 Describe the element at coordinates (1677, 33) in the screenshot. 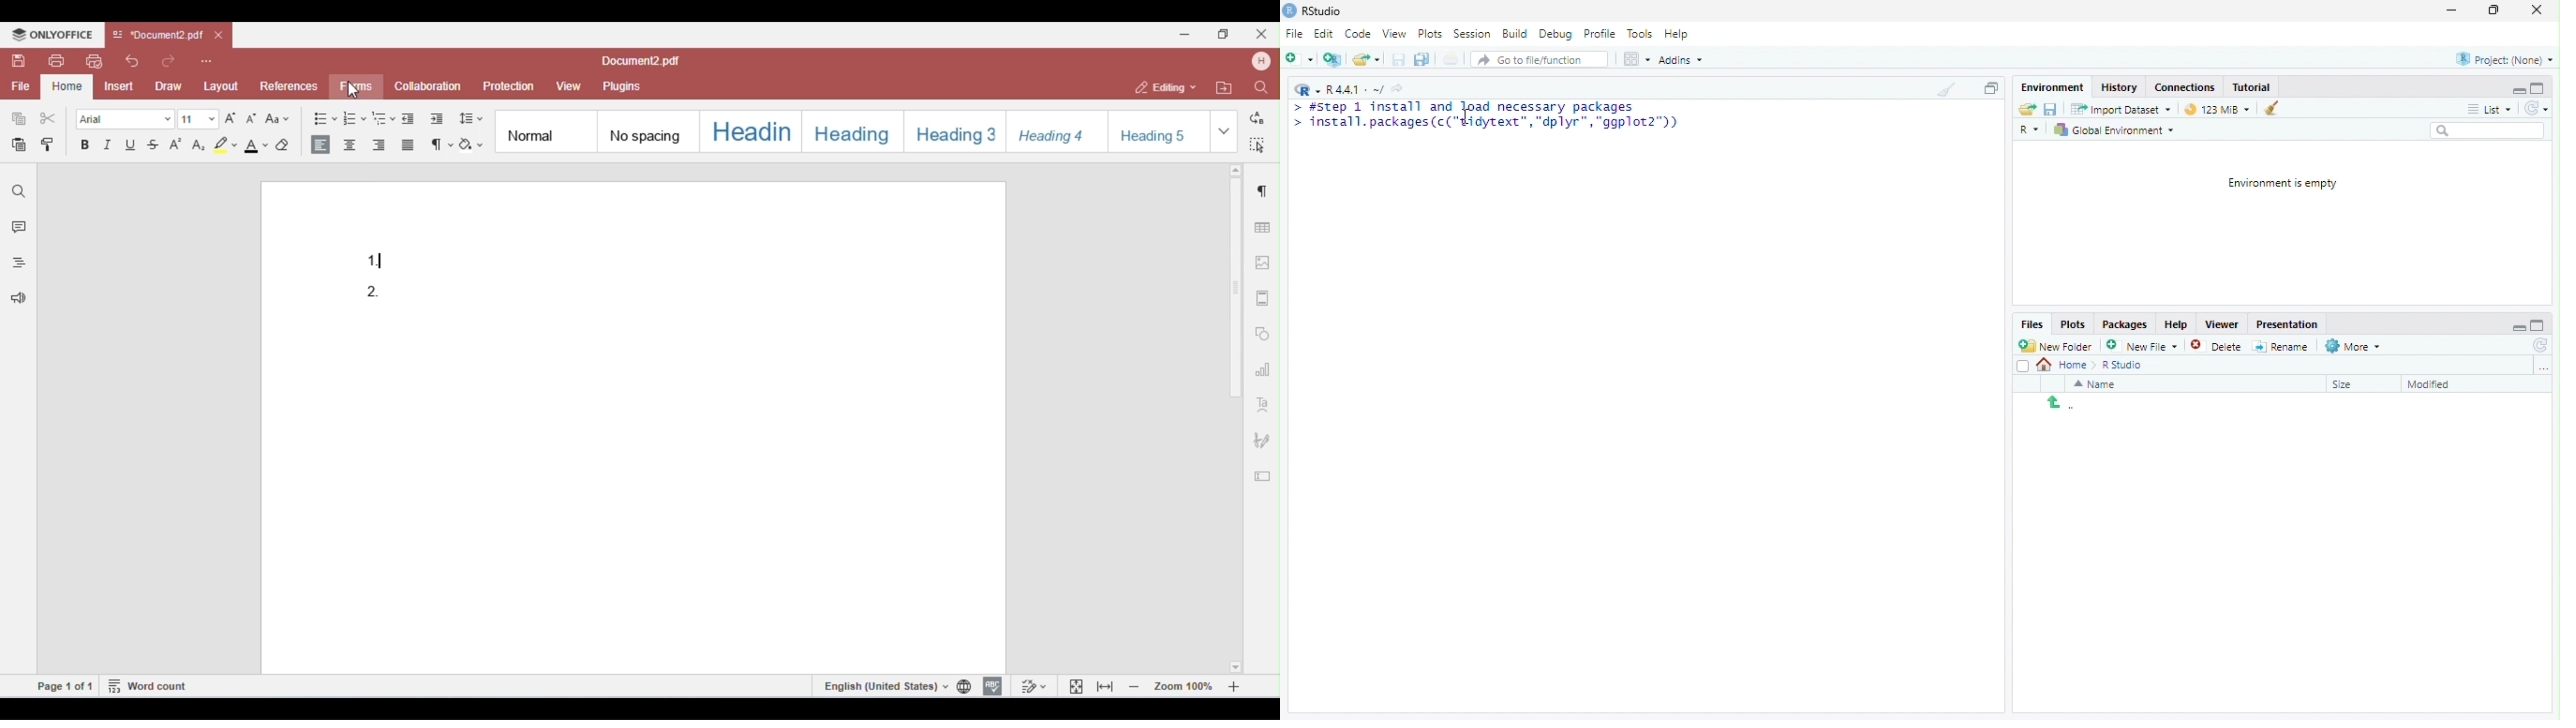

I see `Help` at that location.